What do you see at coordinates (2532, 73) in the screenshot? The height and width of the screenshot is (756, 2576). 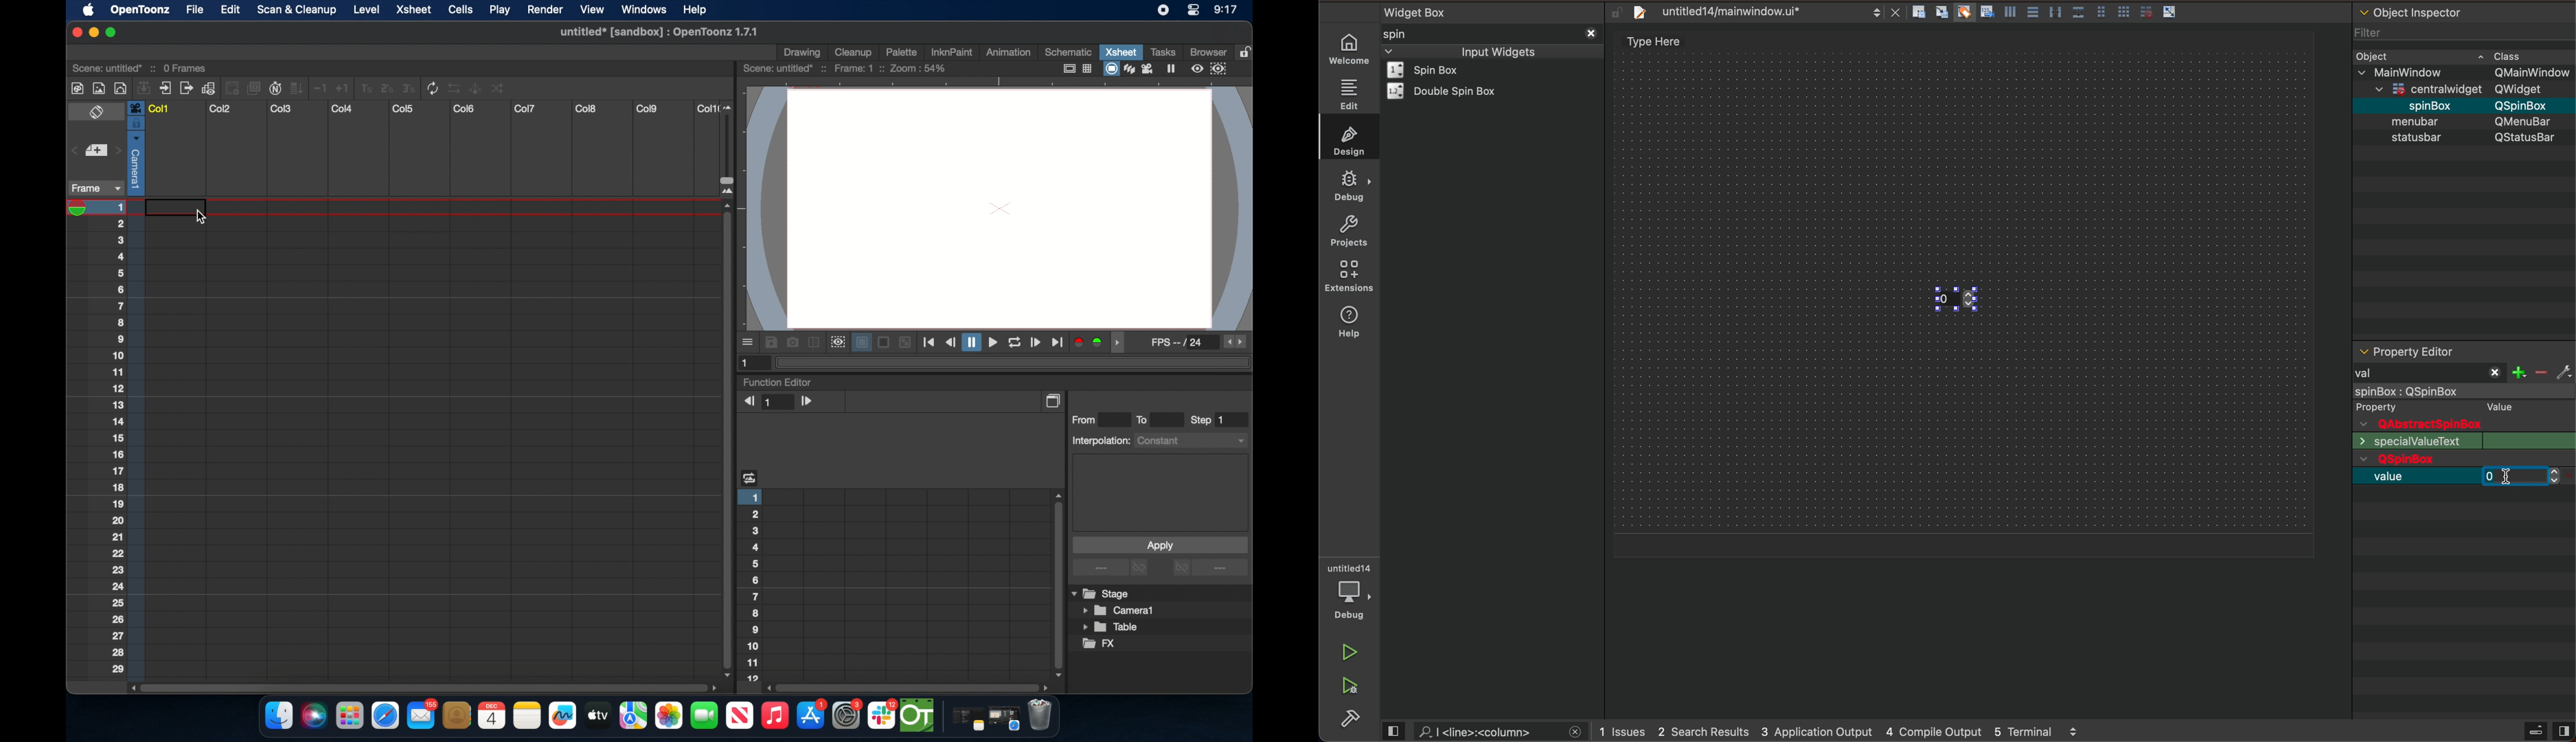 I see `` at bounding box center [2532, 73].